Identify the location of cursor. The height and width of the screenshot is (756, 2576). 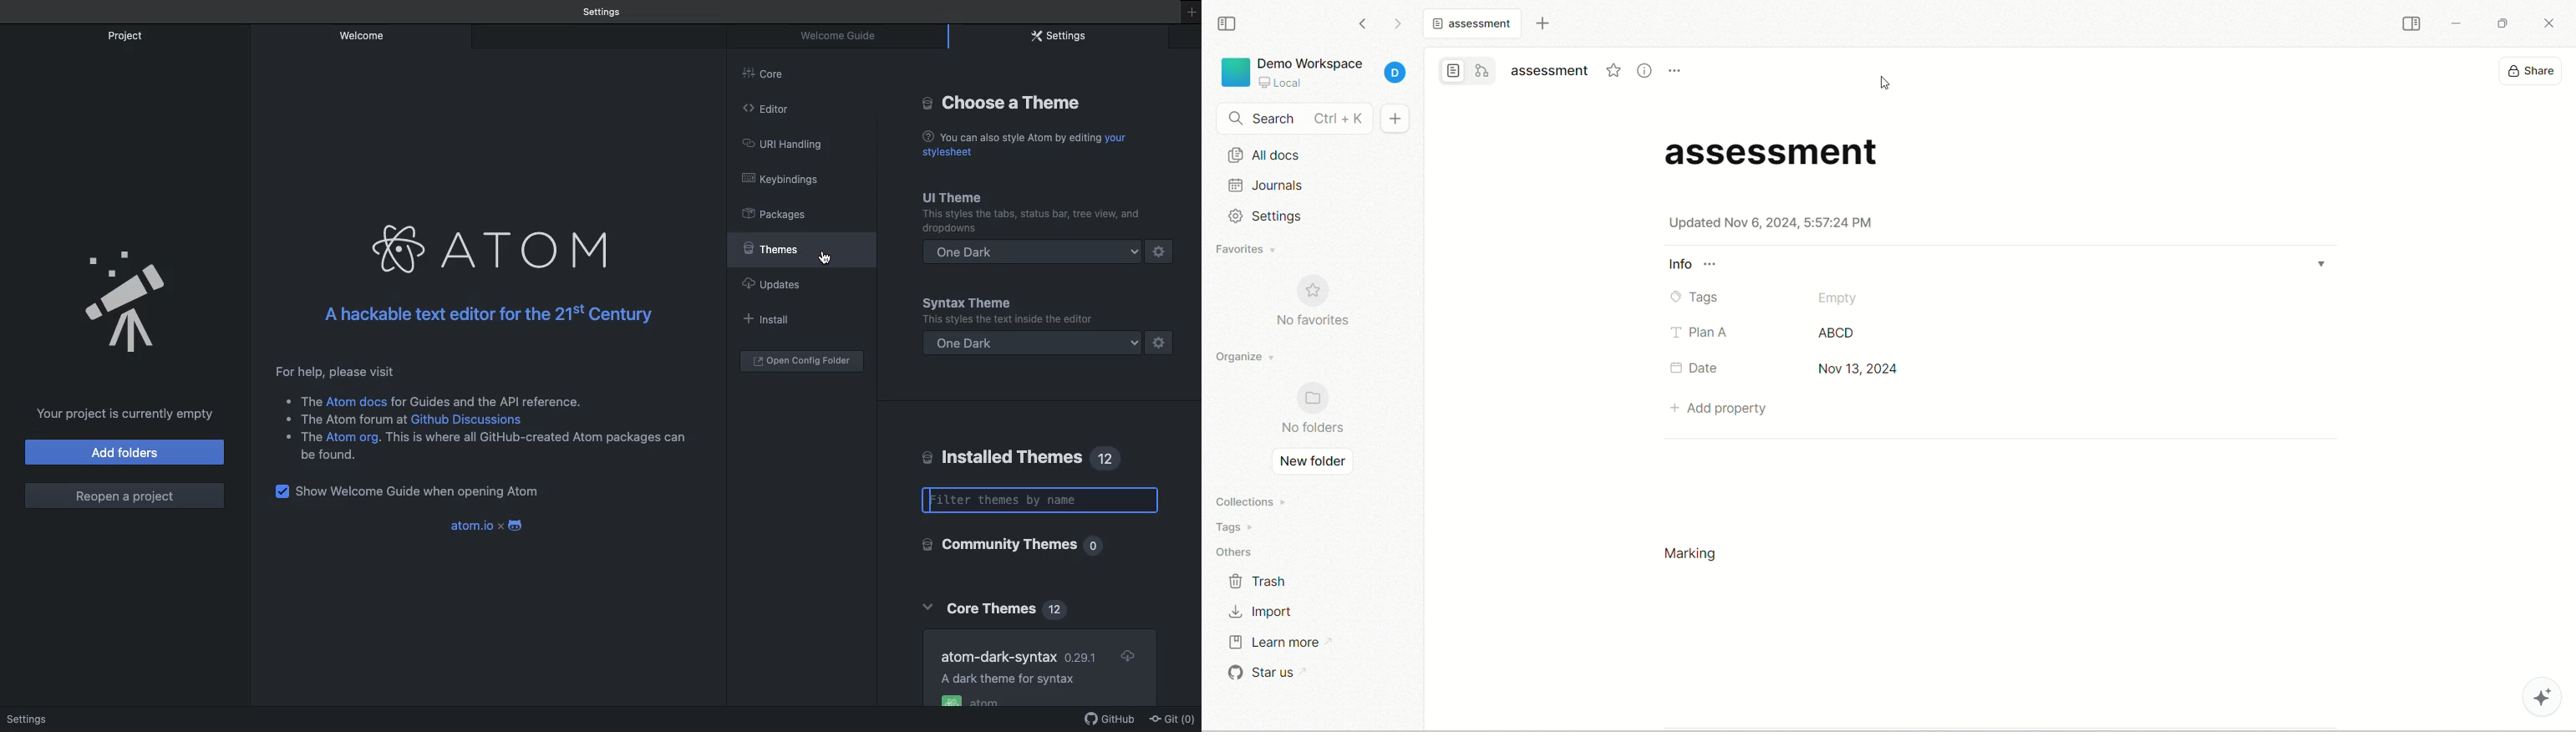
(1884, 84).